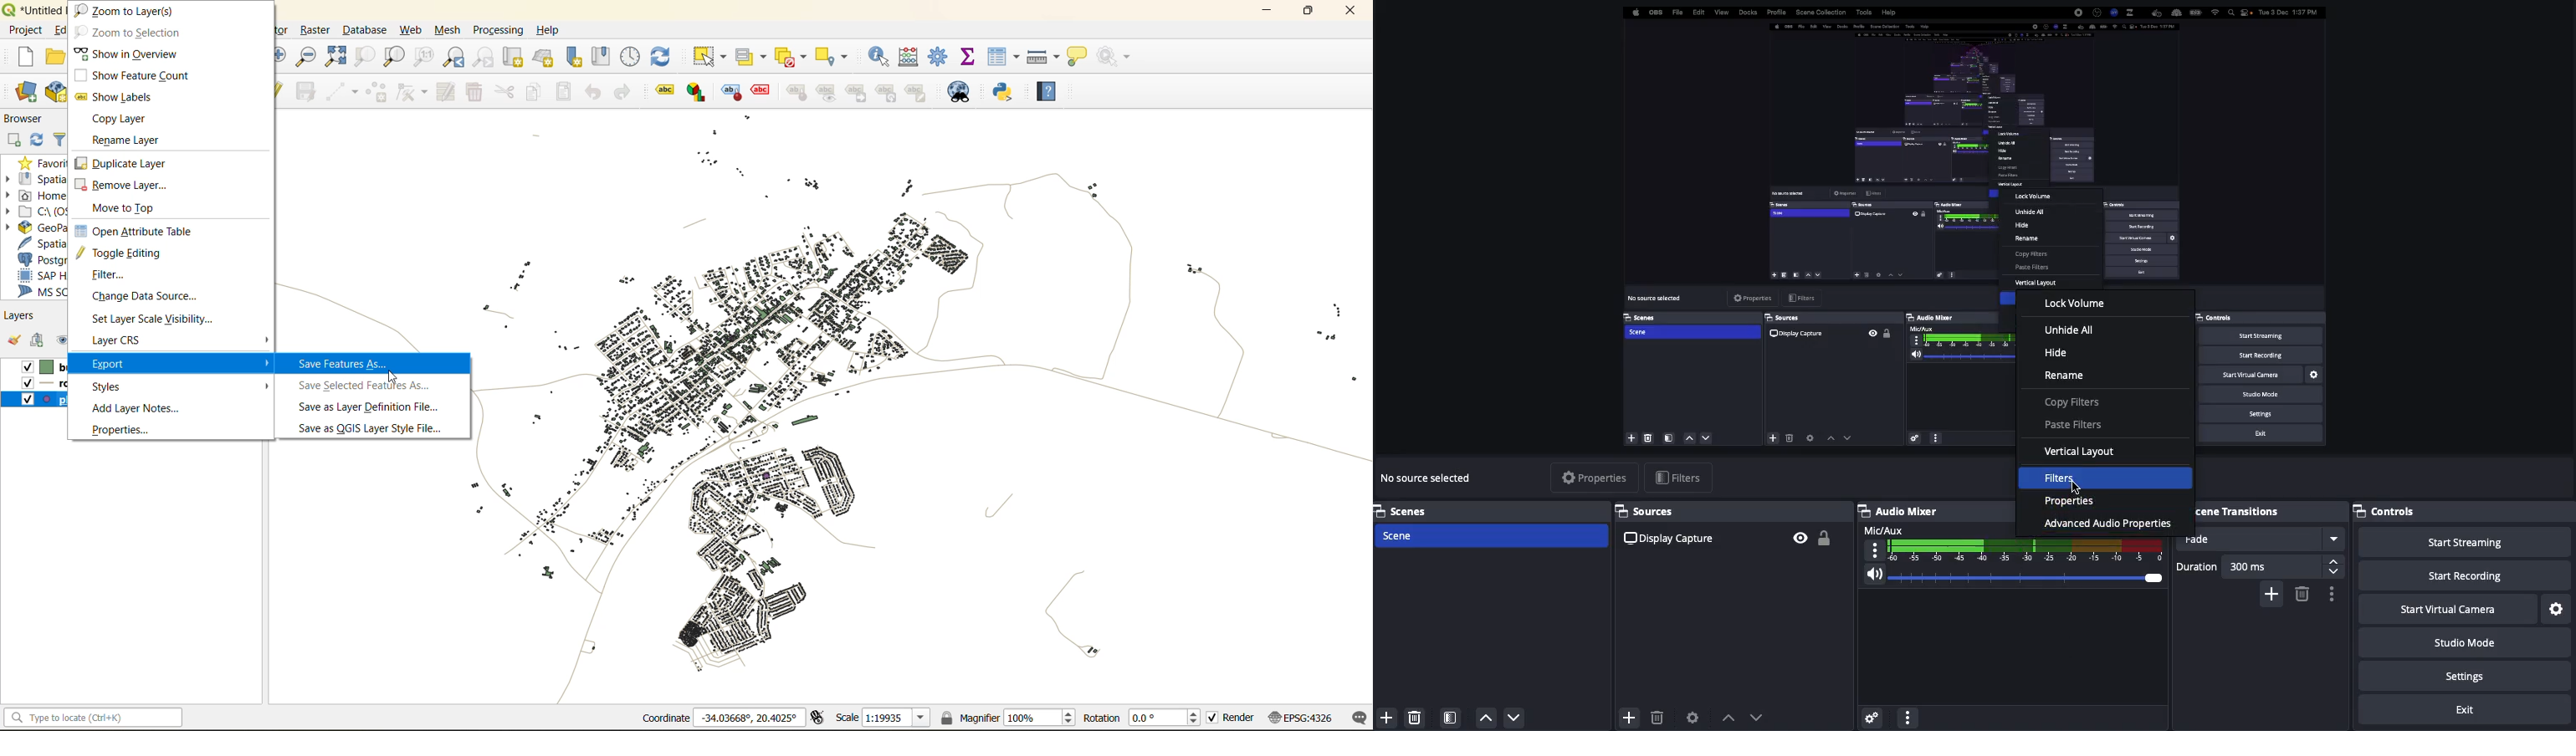  What do you see at coordinates (2467, 677) in the screenshot?
I see `Settings` at bounding box center [2467, 677].